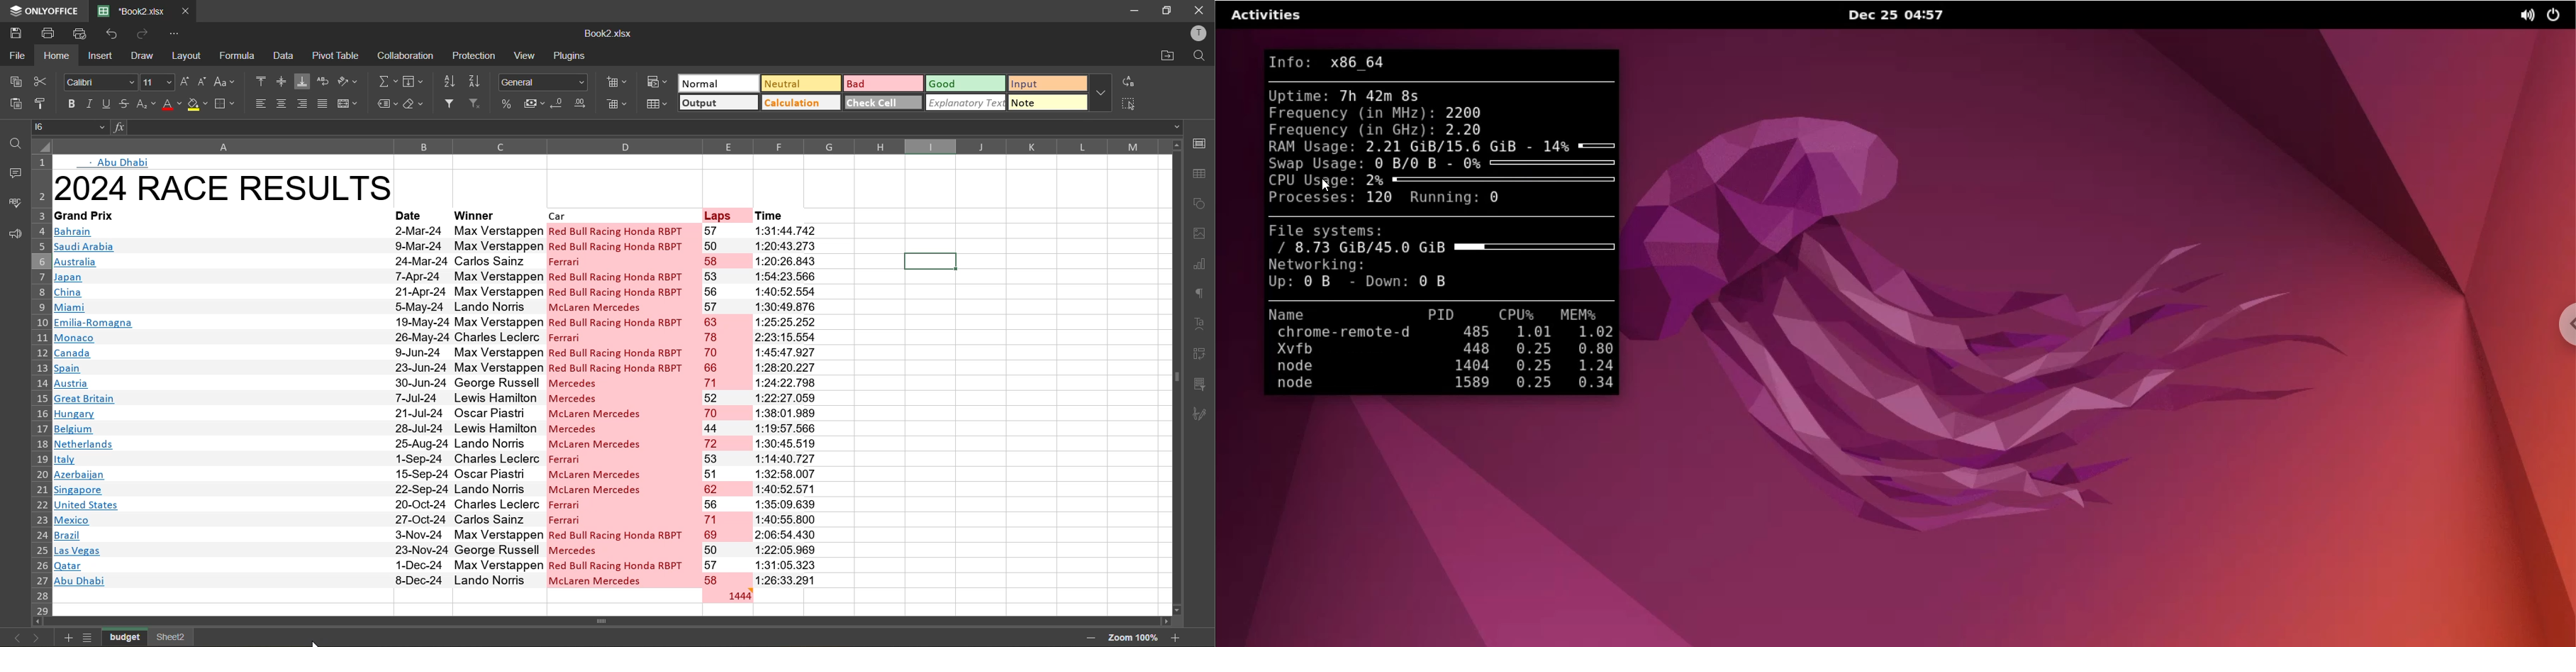  Describe the element at coordinates (144, 55) in the screenshot. I see `draw` at that location.